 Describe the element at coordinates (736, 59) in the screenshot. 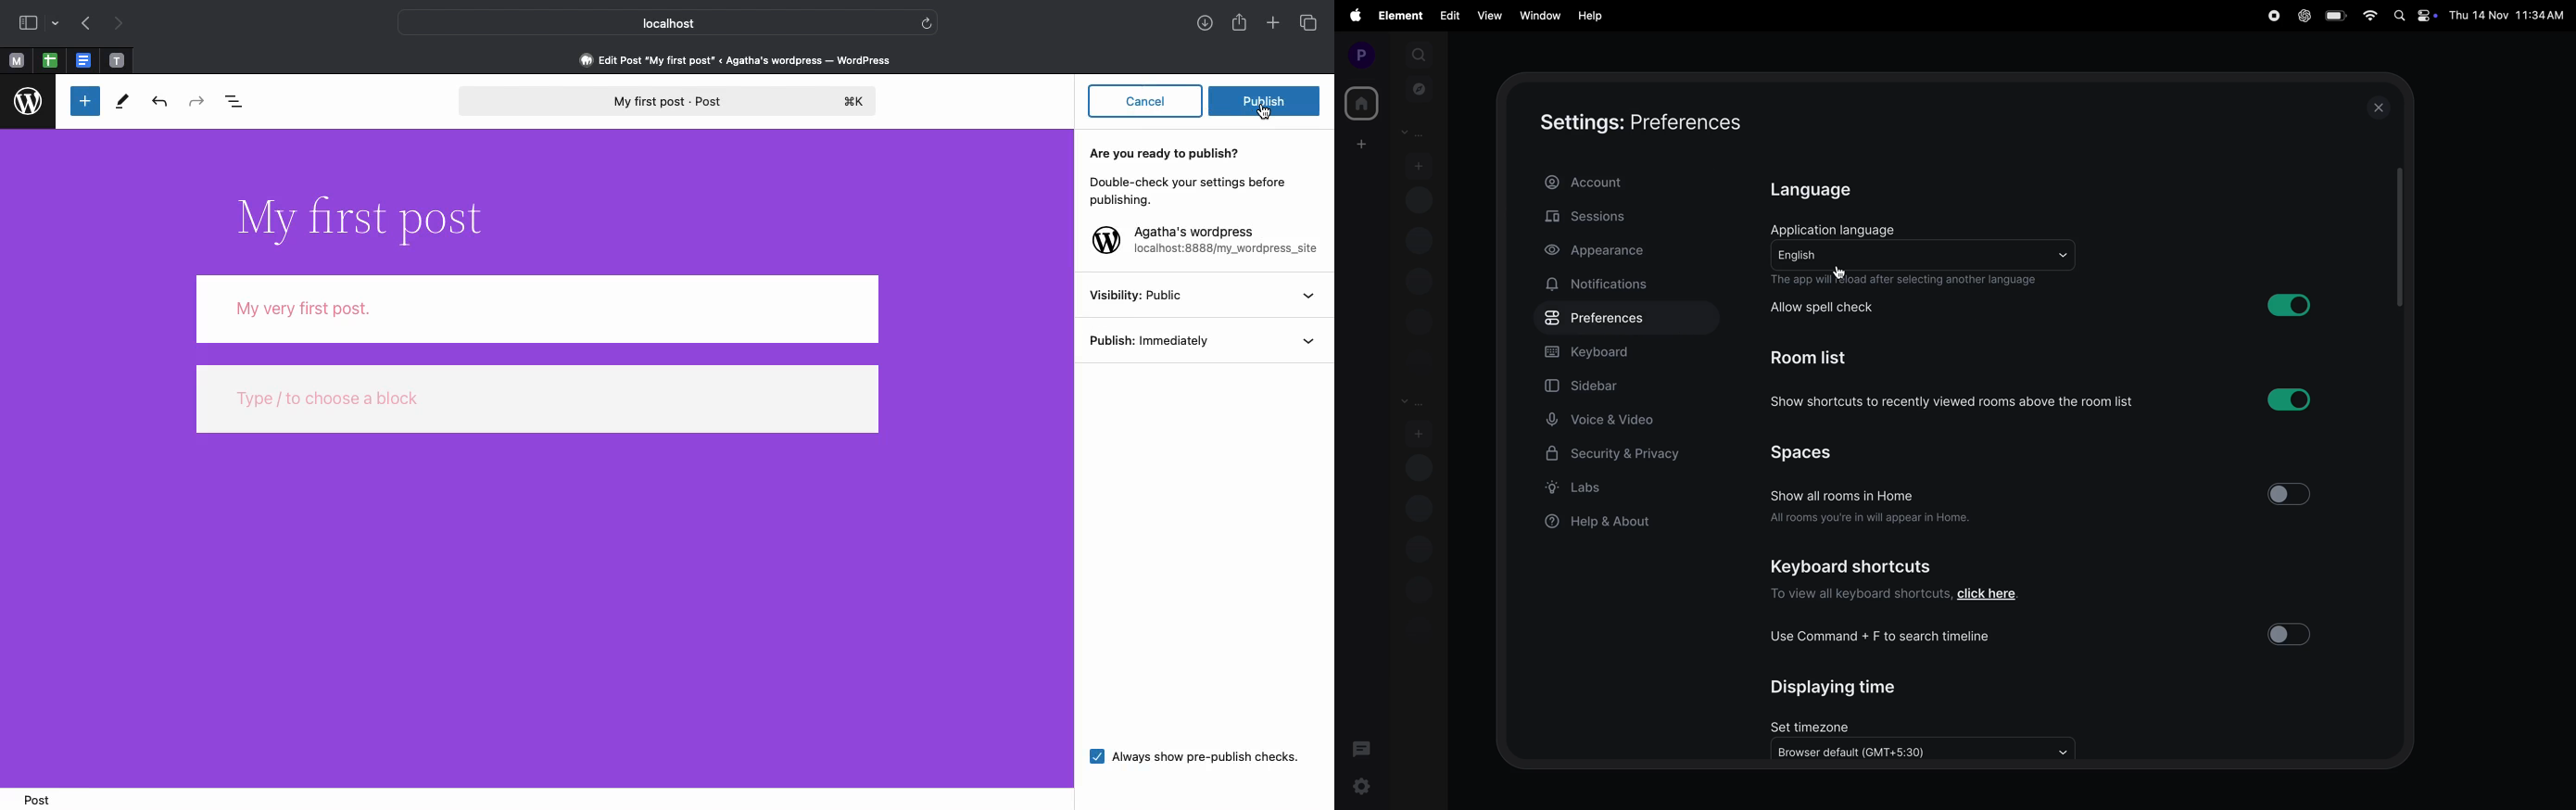

I see `Edit post 'my first post' < agatha's wordpress - wordpress` at that location.